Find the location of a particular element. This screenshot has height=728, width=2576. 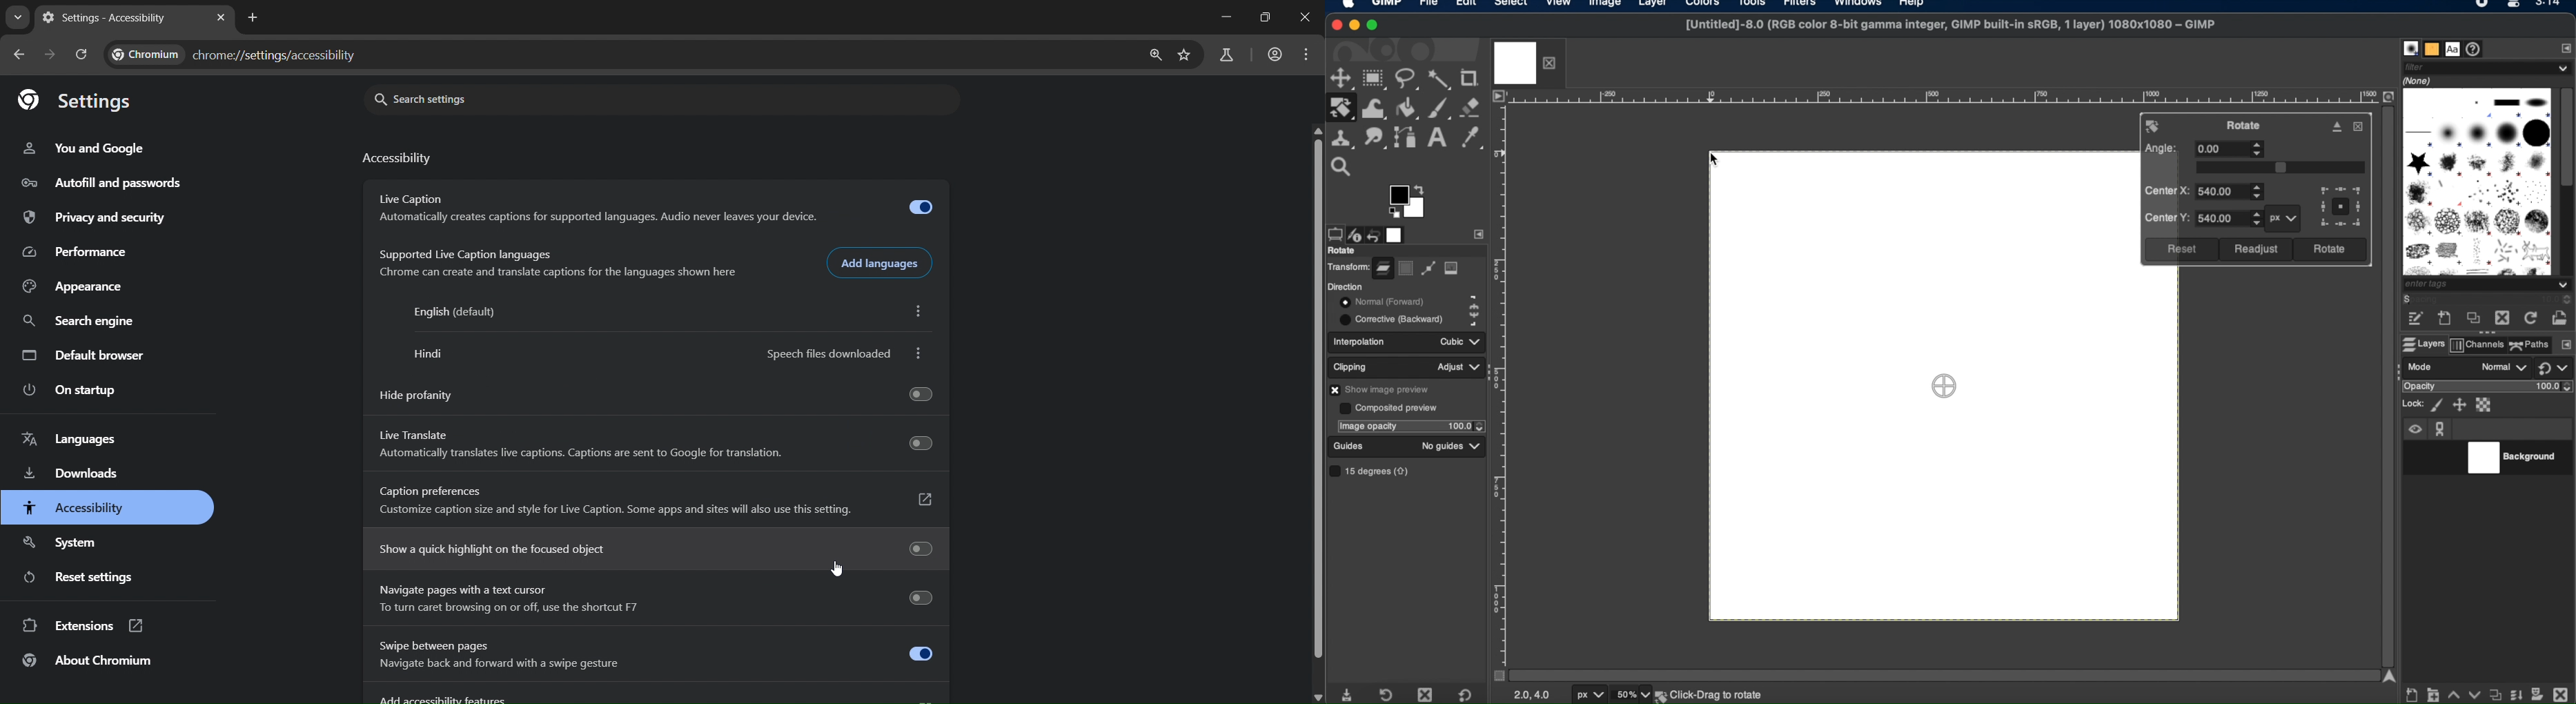

close layer tab is located at coordinates (1552, 62).